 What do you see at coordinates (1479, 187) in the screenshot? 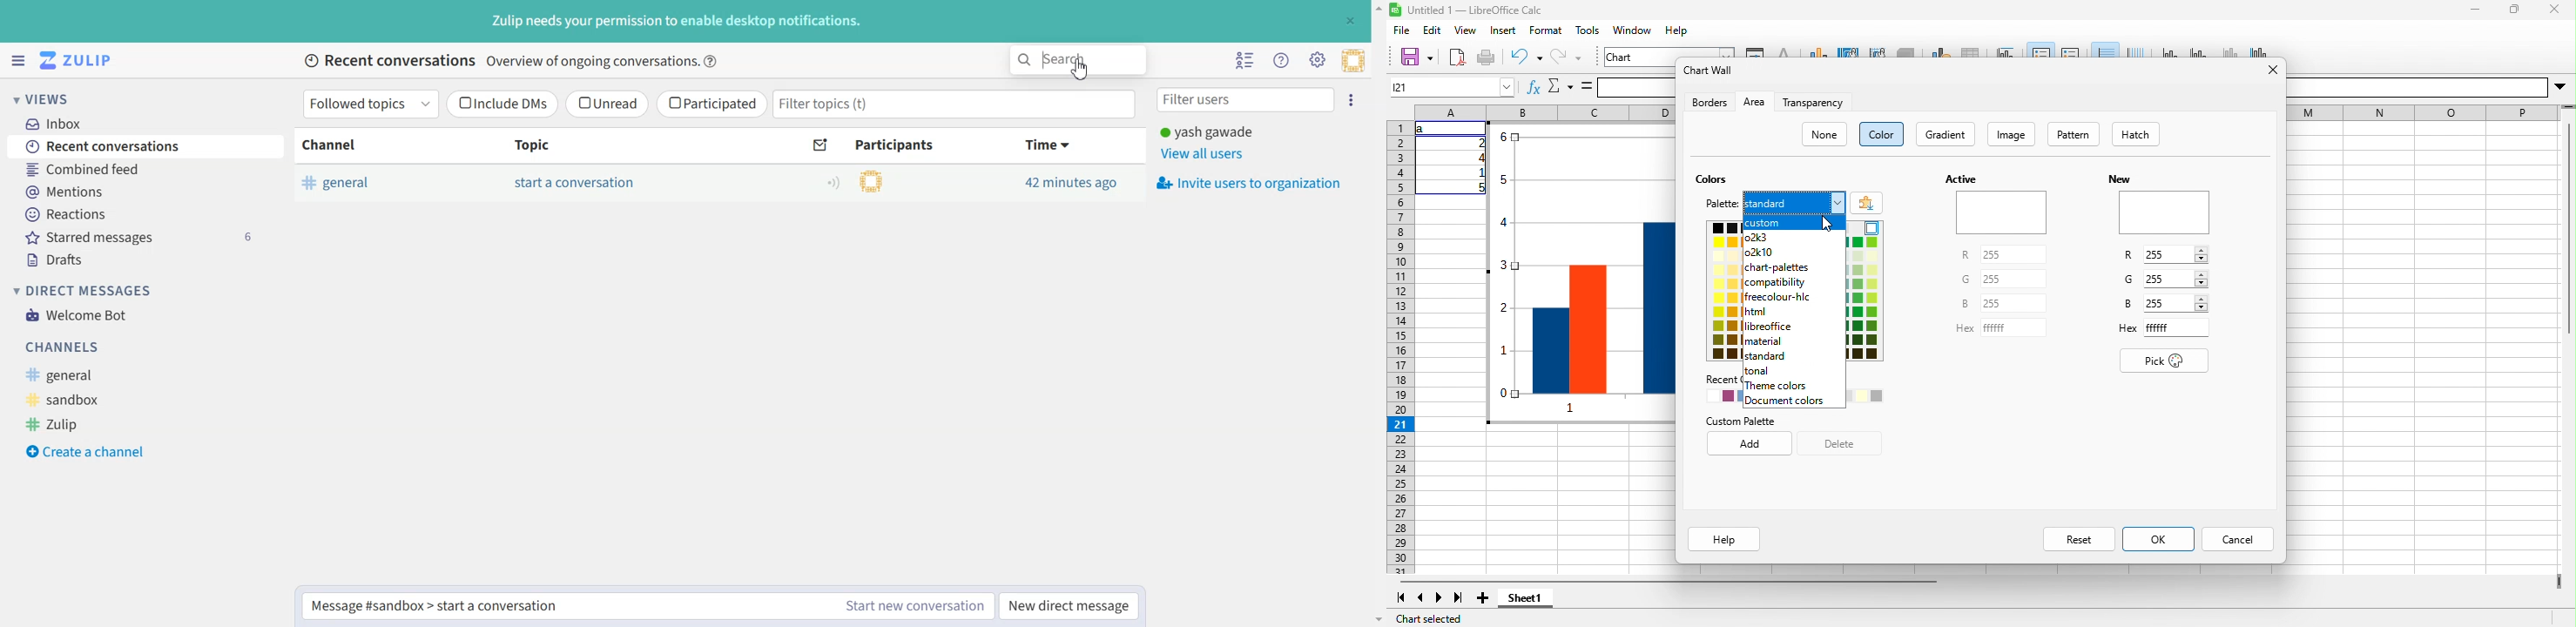
I see `5` at bounding box center [1479, 187].